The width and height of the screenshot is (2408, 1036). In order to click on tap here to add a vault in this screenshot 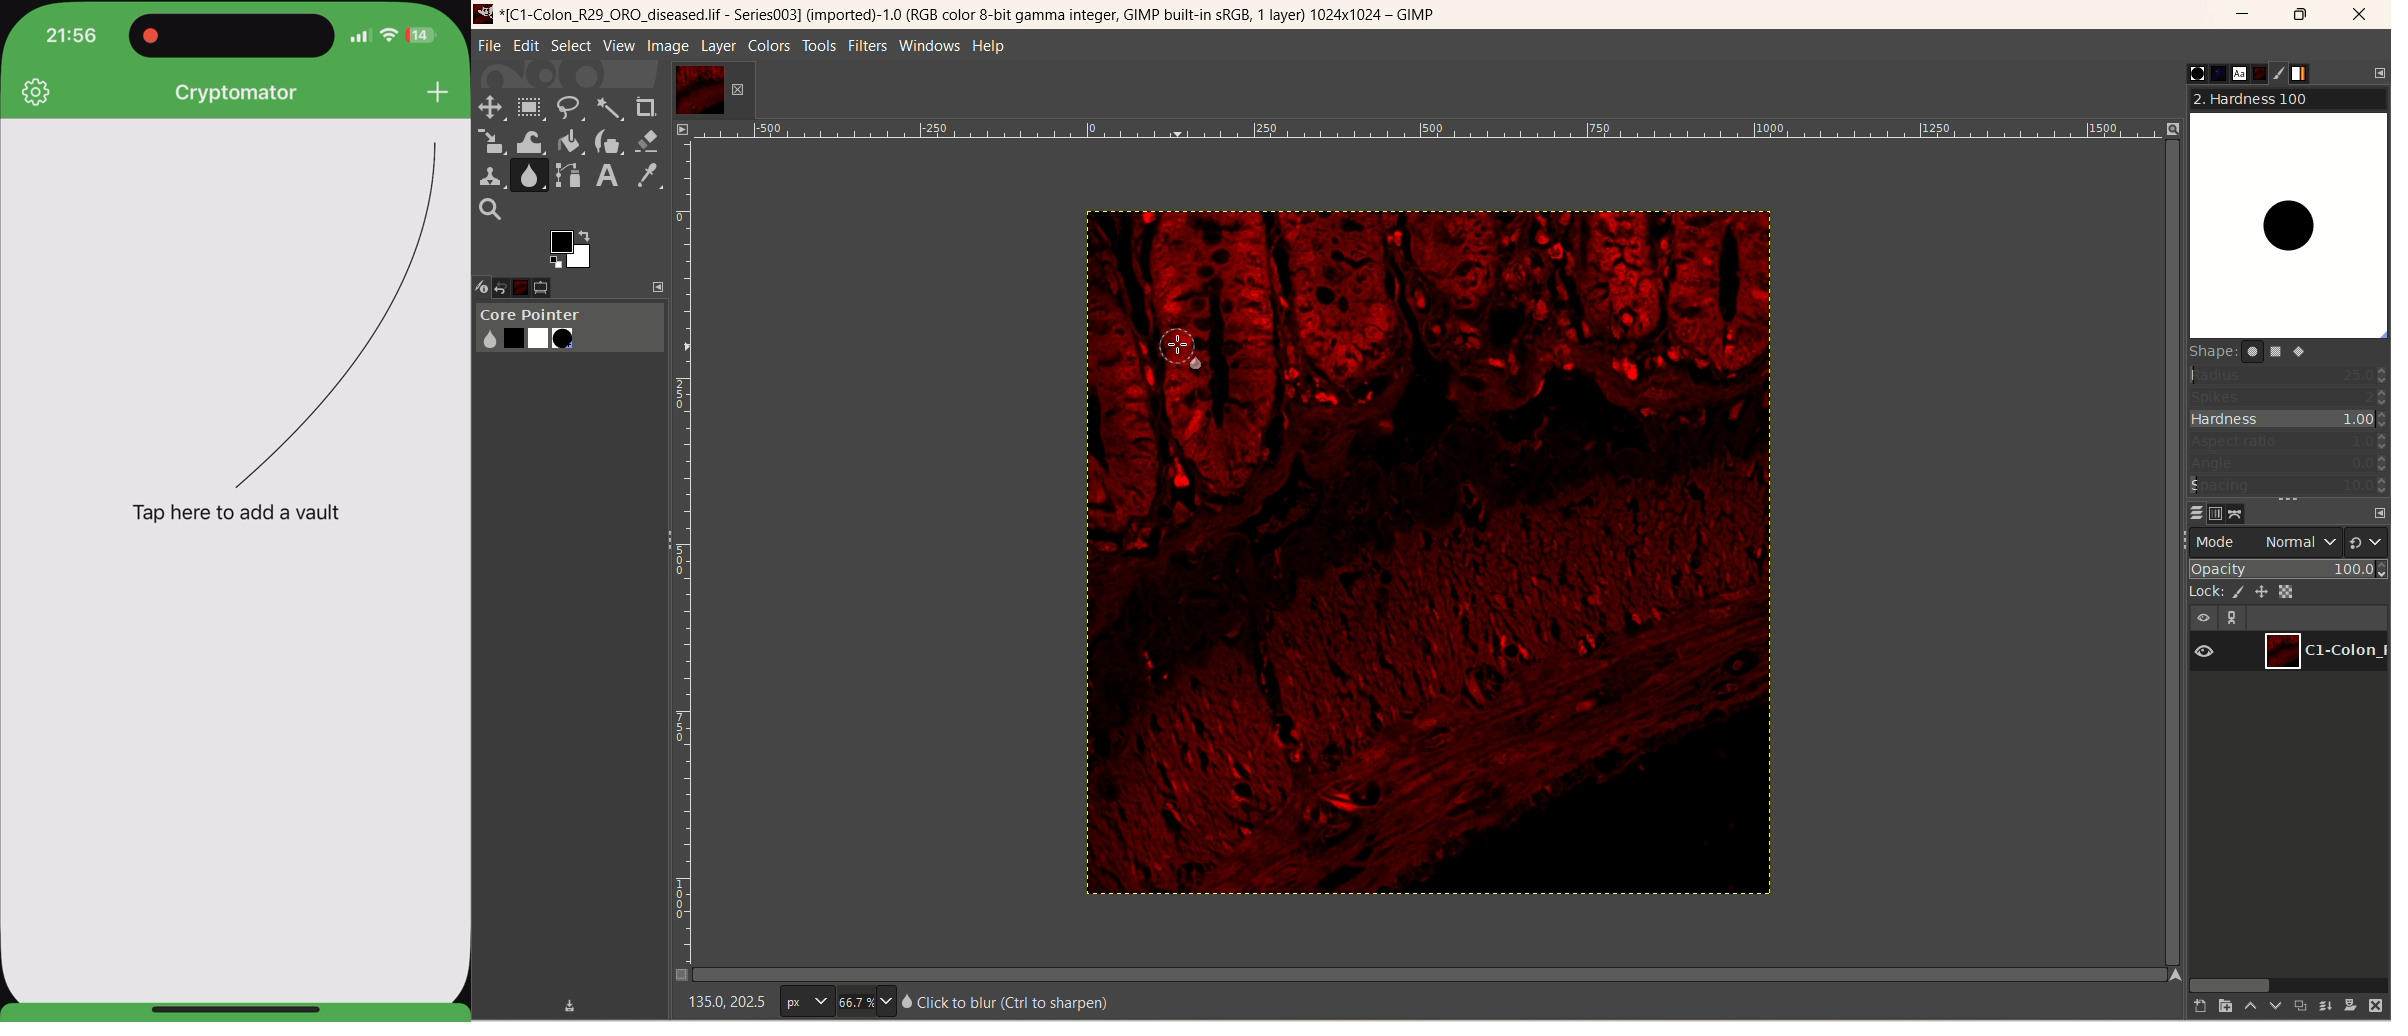, I will do `click(236, 517)`.